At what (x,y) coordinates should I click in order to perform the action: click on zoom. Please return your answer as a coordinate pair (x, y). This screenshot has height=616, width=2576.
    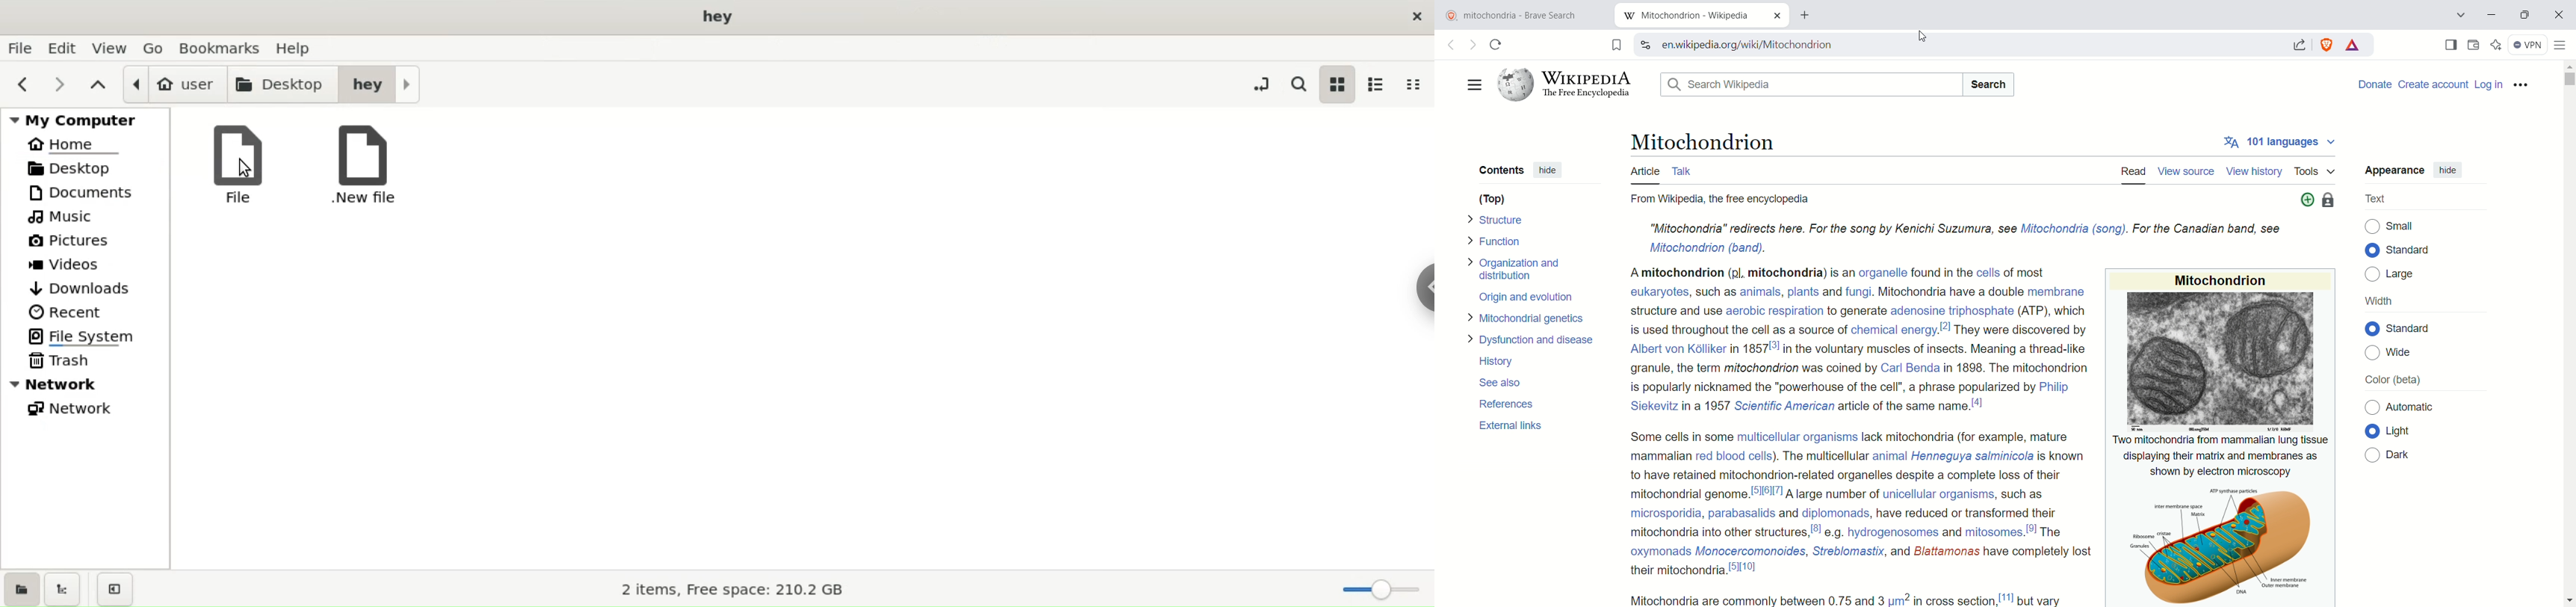
    Looking at the image, I should click on (1374, 588).